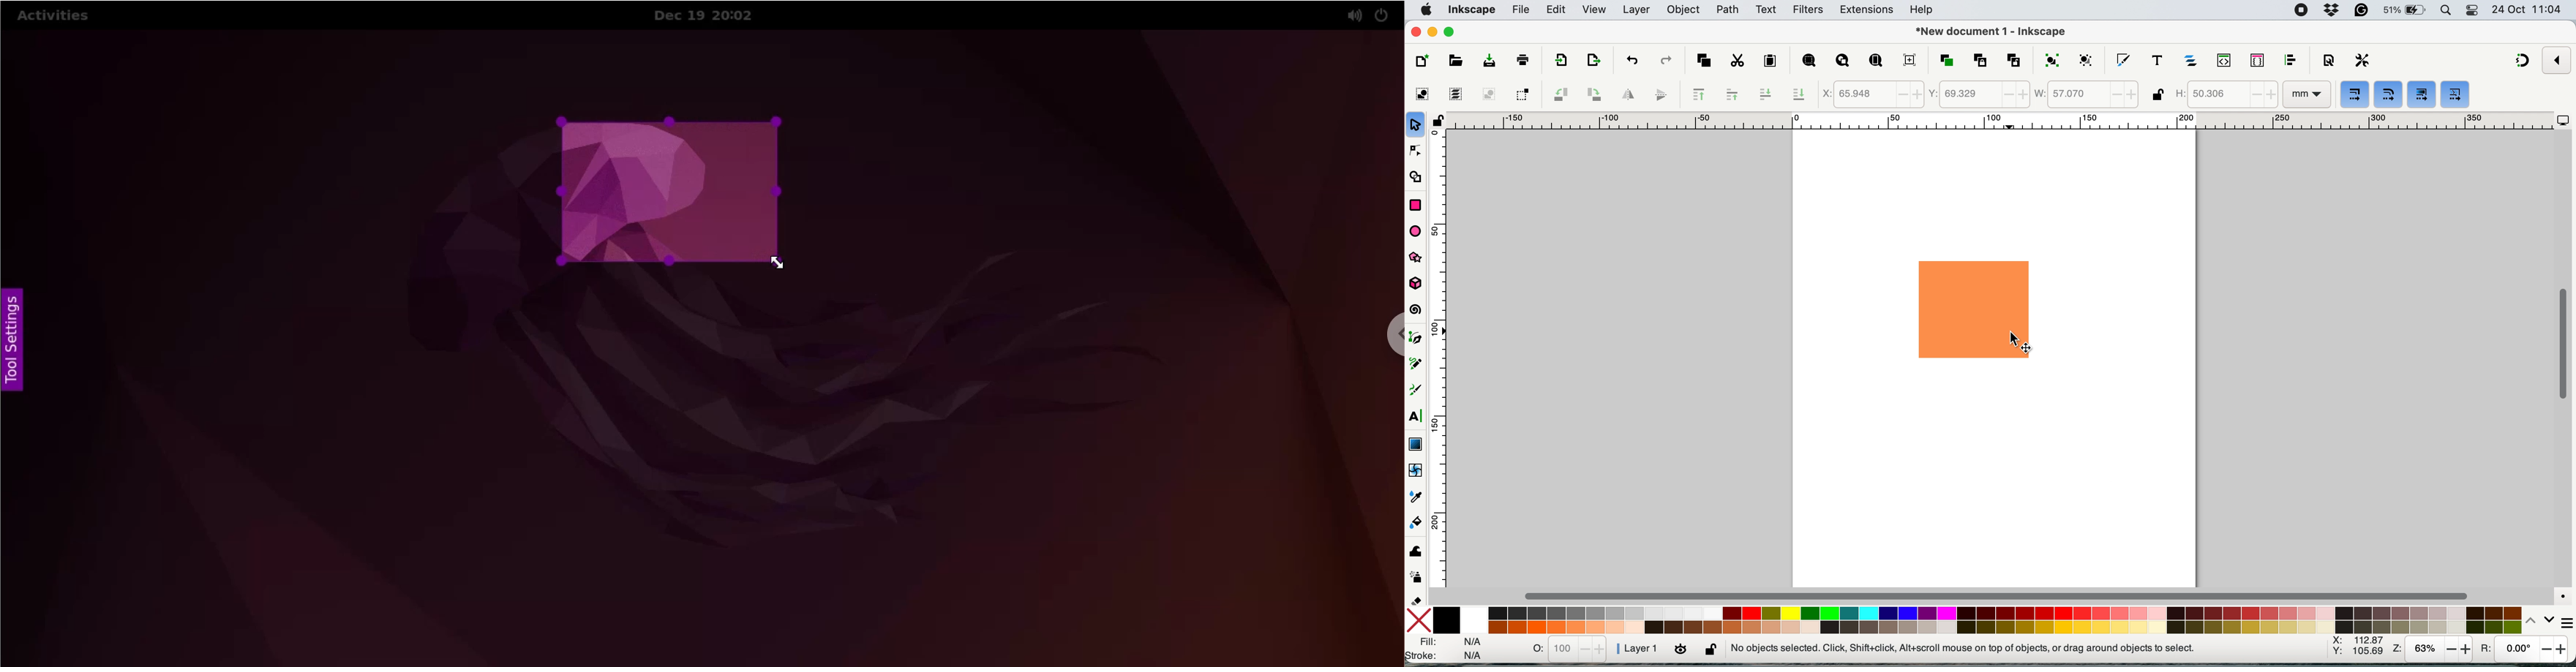 The width and height of the screenshot is (2576, 672). What do you see at coordinates (1570, 649) in the screenshot?
I see `stats` at bounding box center [1570, 649].